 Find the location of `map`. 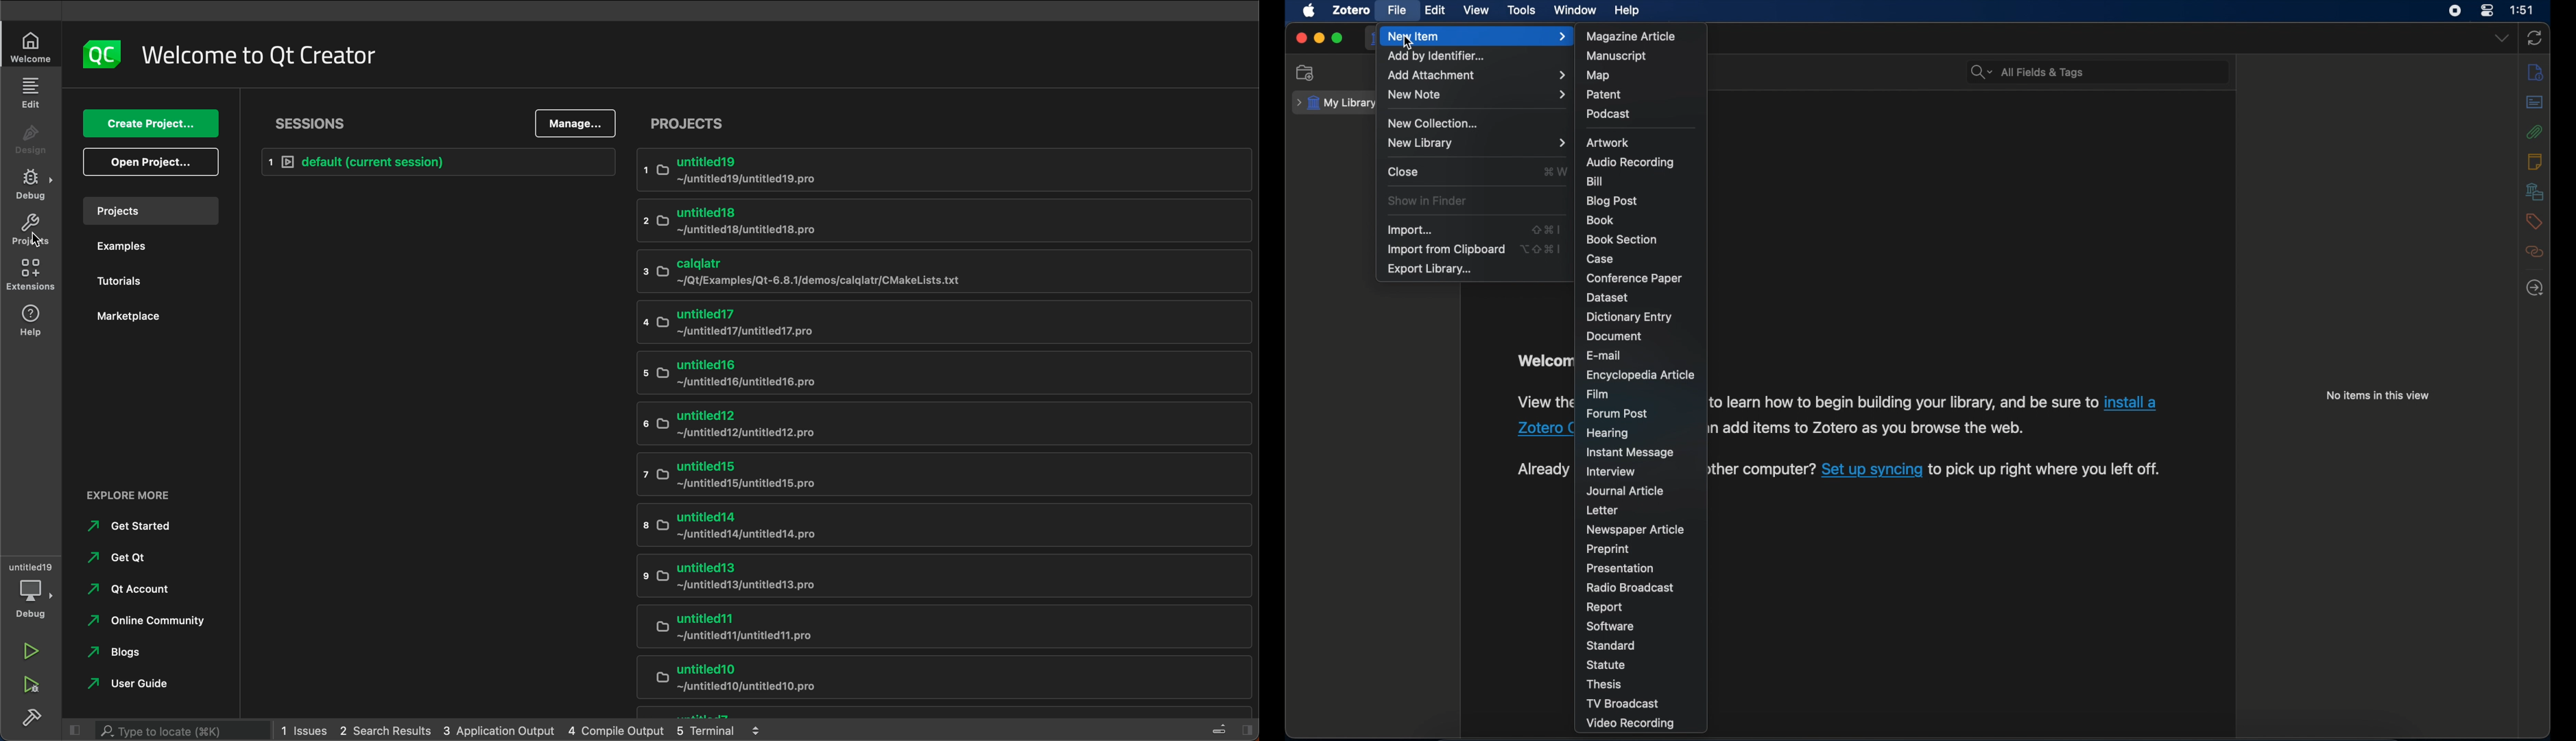

map is located at coordinates (1598, 76).